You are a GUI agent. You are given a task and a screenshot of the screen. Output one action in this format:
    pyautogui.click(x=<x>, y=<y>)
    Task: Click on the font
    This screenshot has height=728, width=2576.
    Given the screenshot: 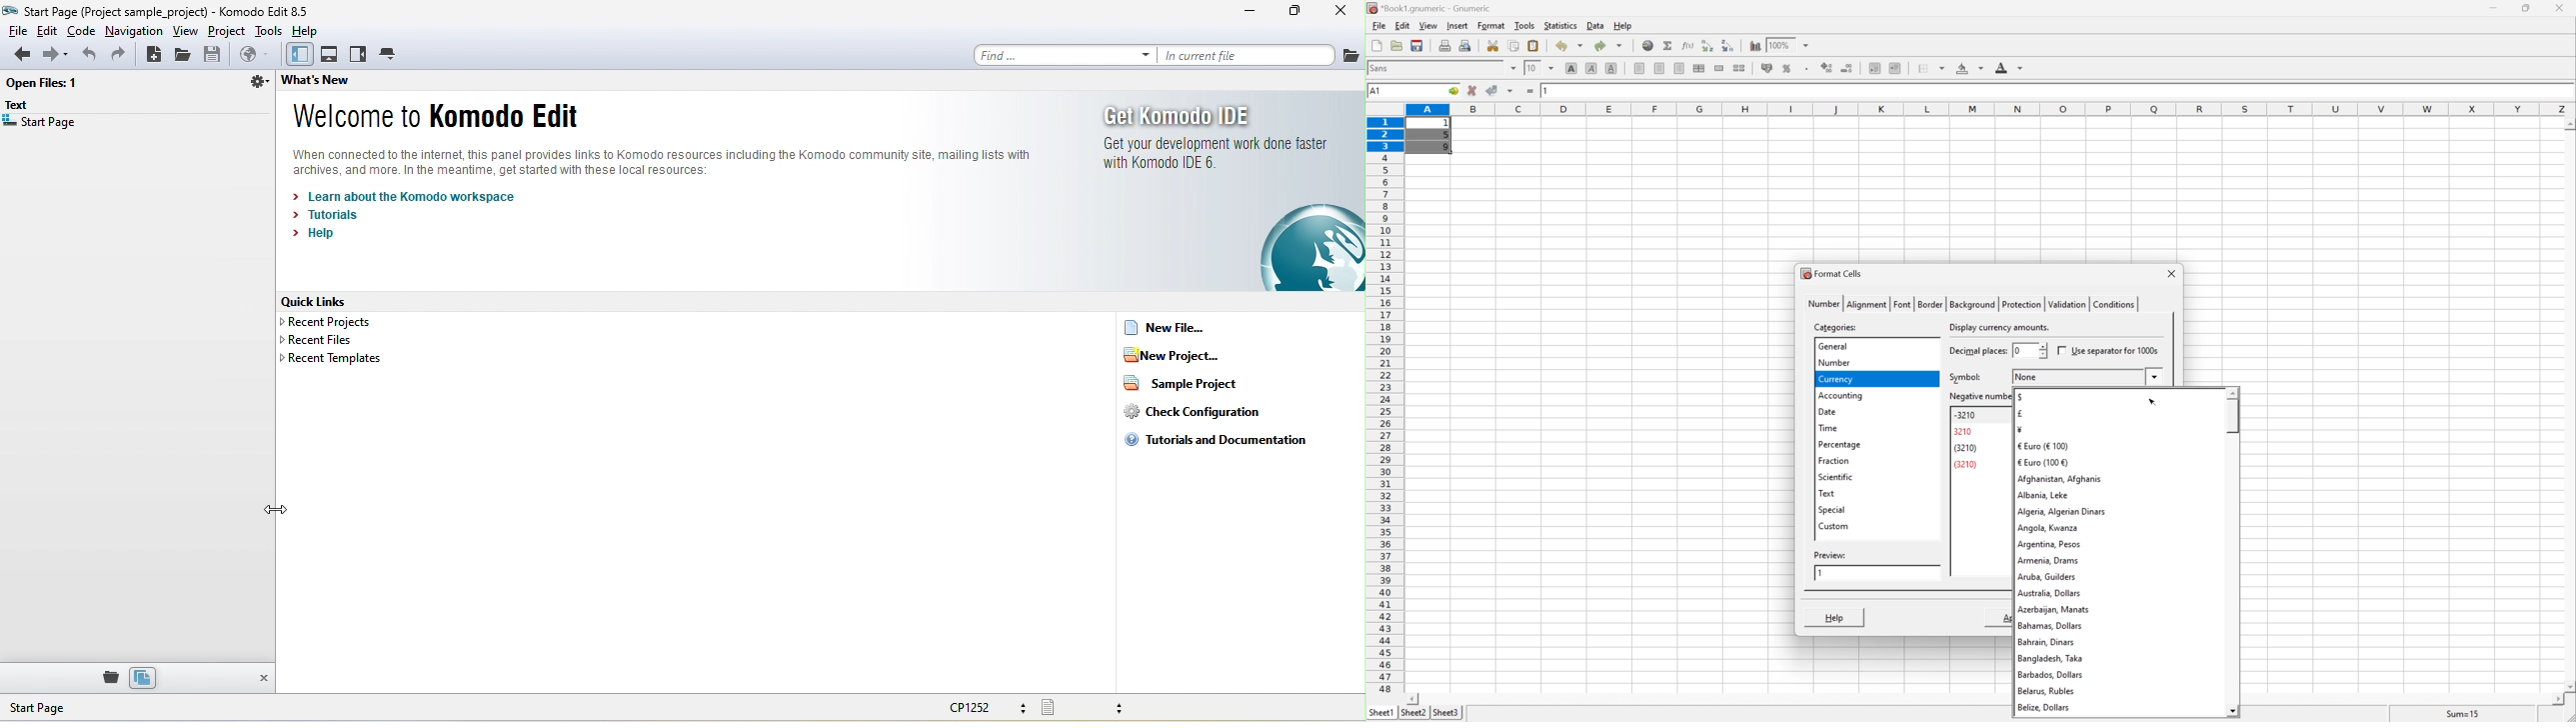 What is the action you would take?
    pyautogui.click(x=1902, y=304)
    